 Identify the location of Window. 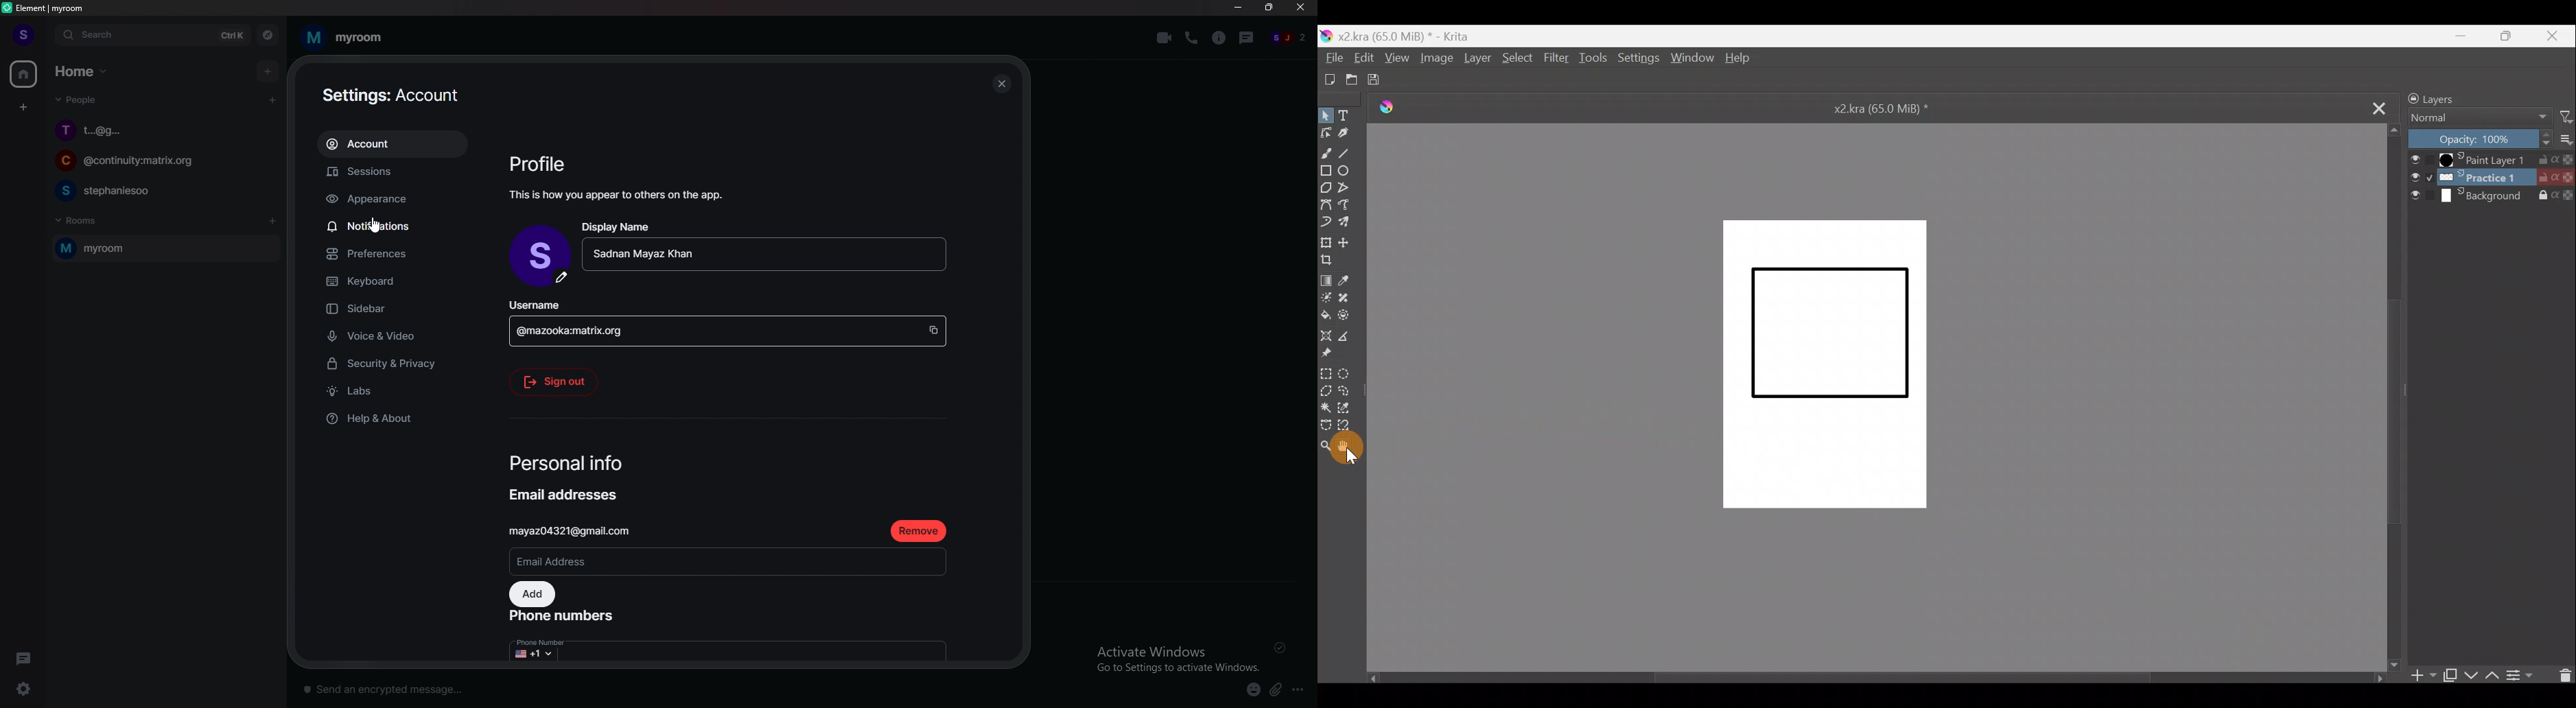
(1691, 59).